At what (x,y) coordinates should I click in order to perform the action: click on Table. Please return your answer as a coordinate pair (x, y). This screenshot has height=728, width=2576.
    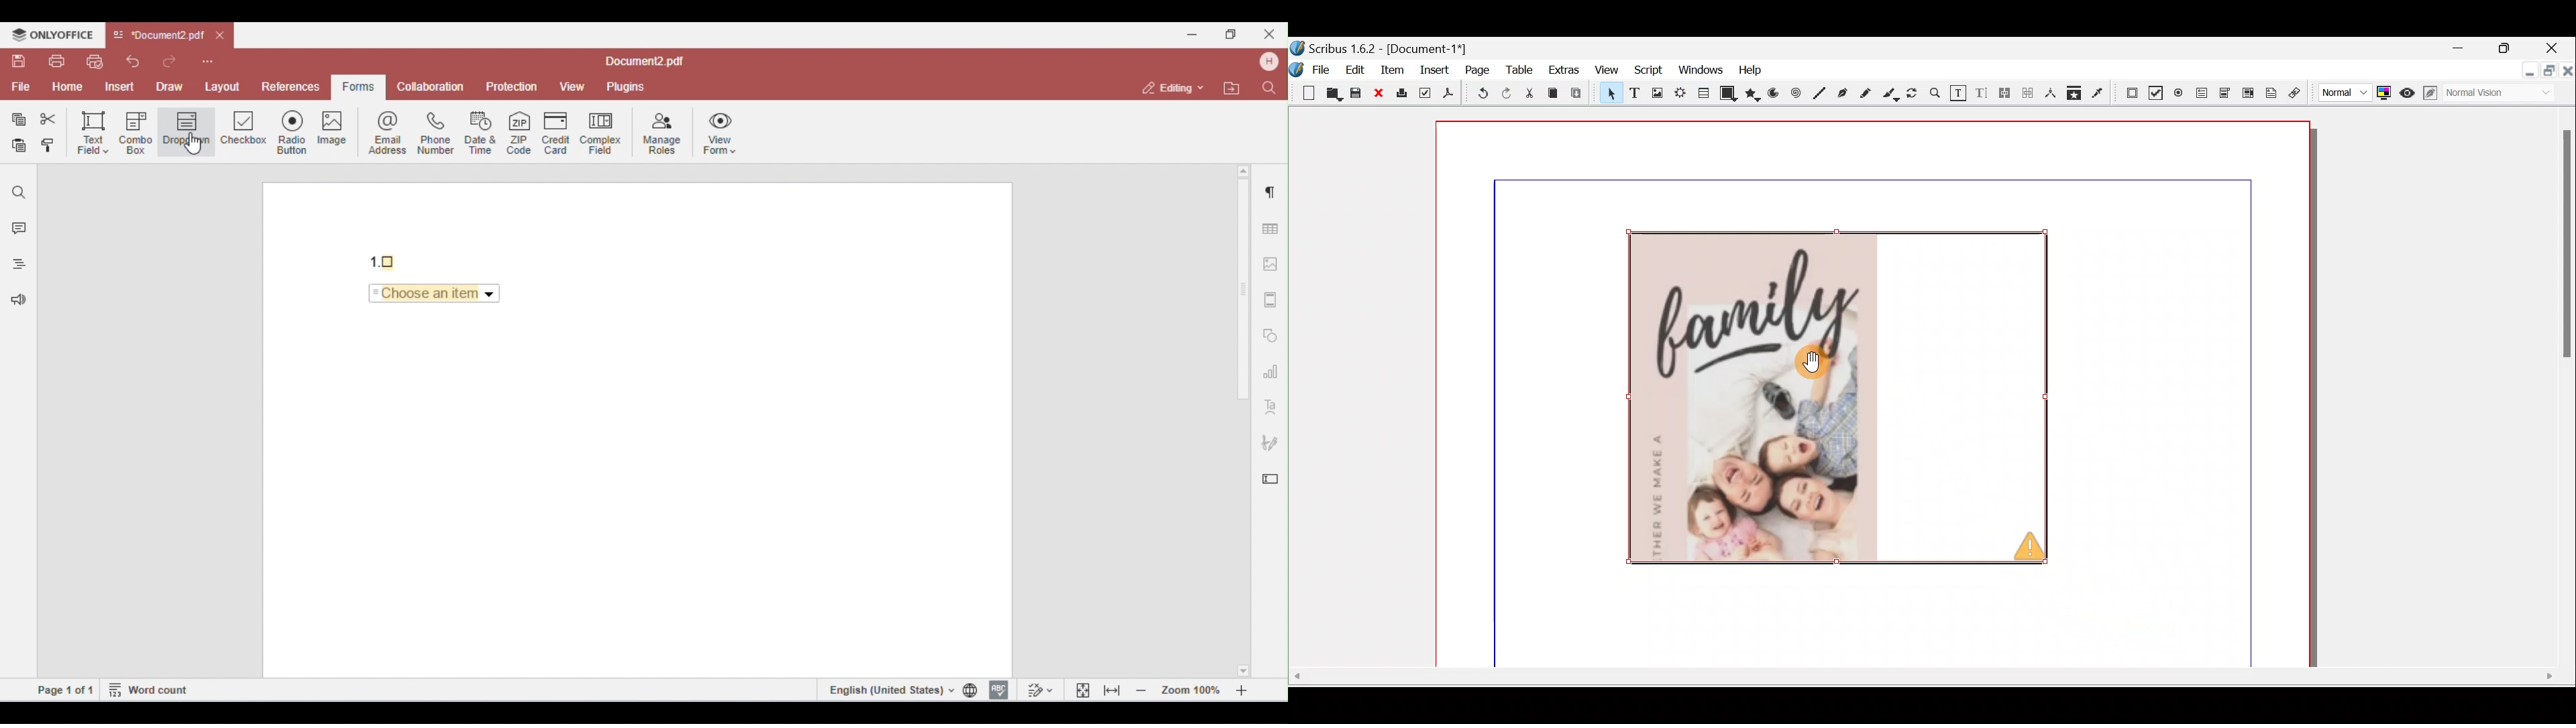
    Looking at the image, I should click on (1705, 97).